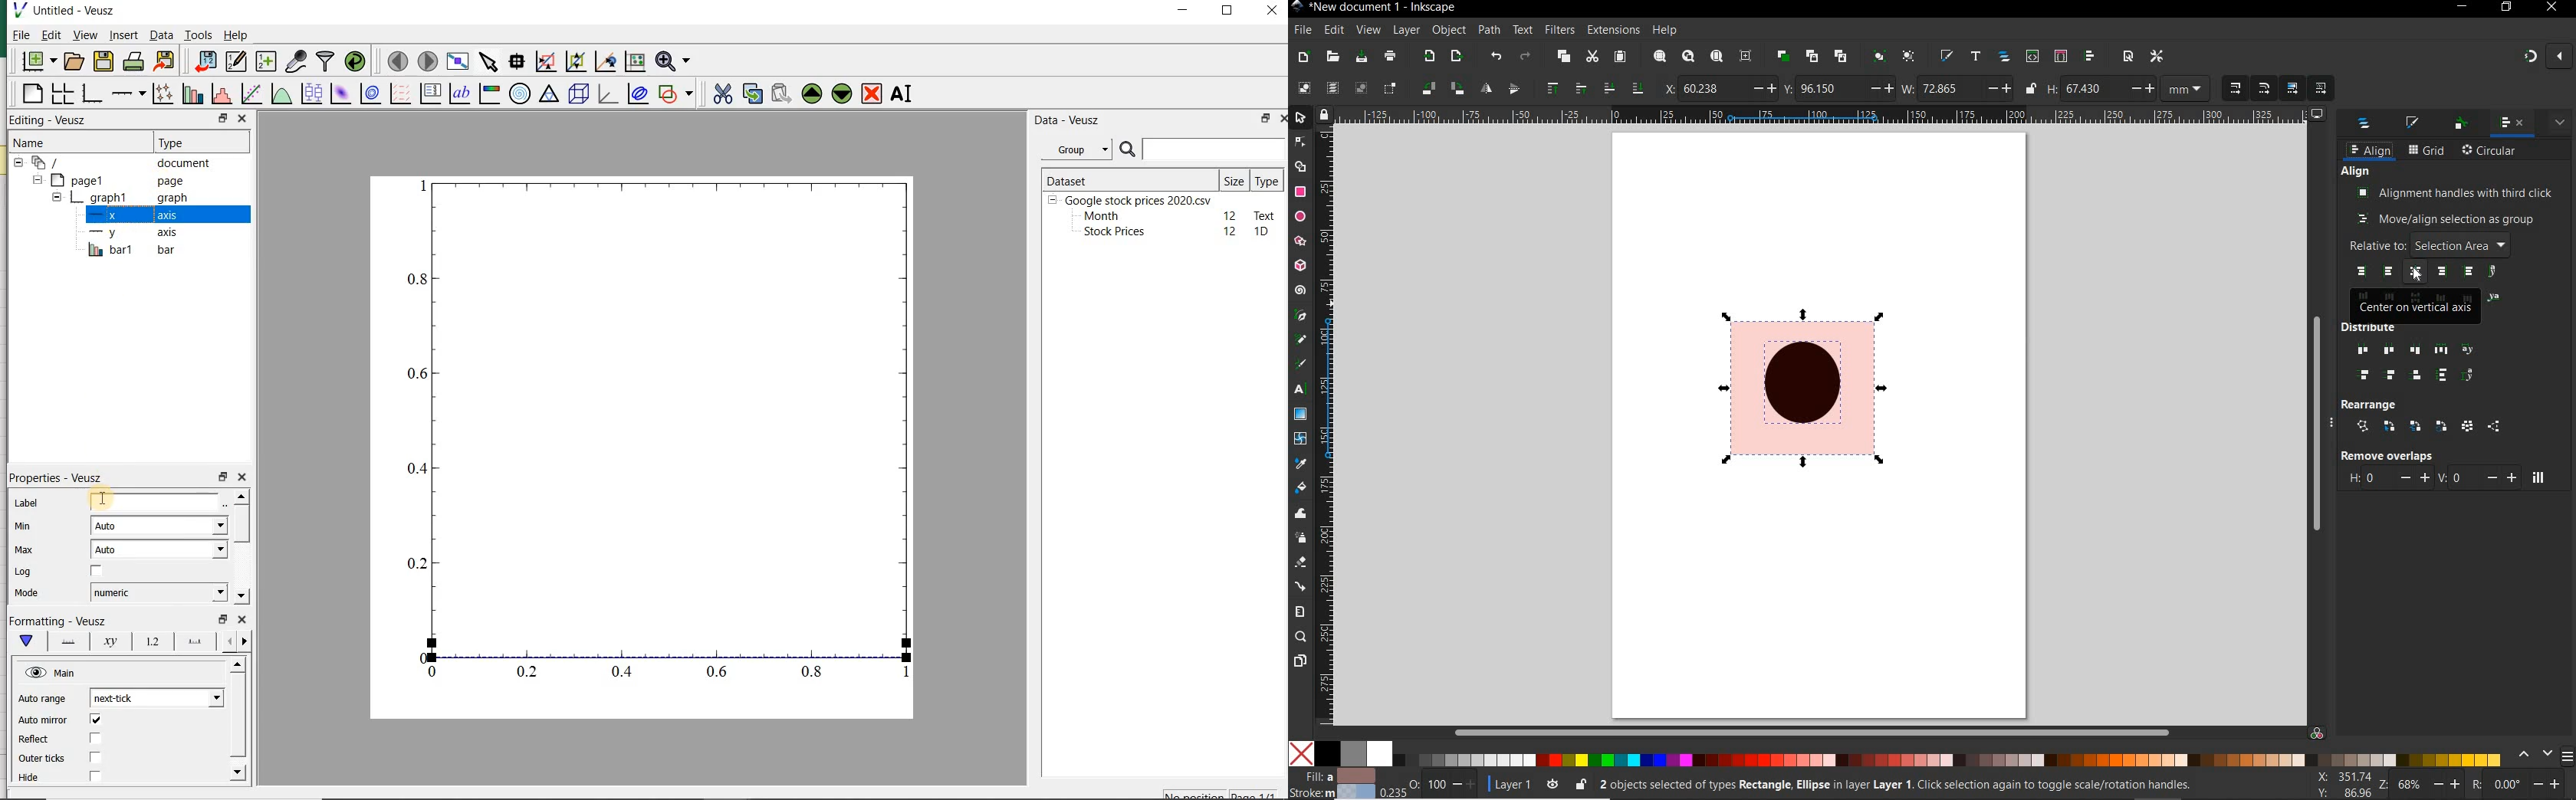 The height and width of the screenshot is (812, 2576). Describe the element at coordinates (127, 216) in the screenshot. I see `x axis` at that location.